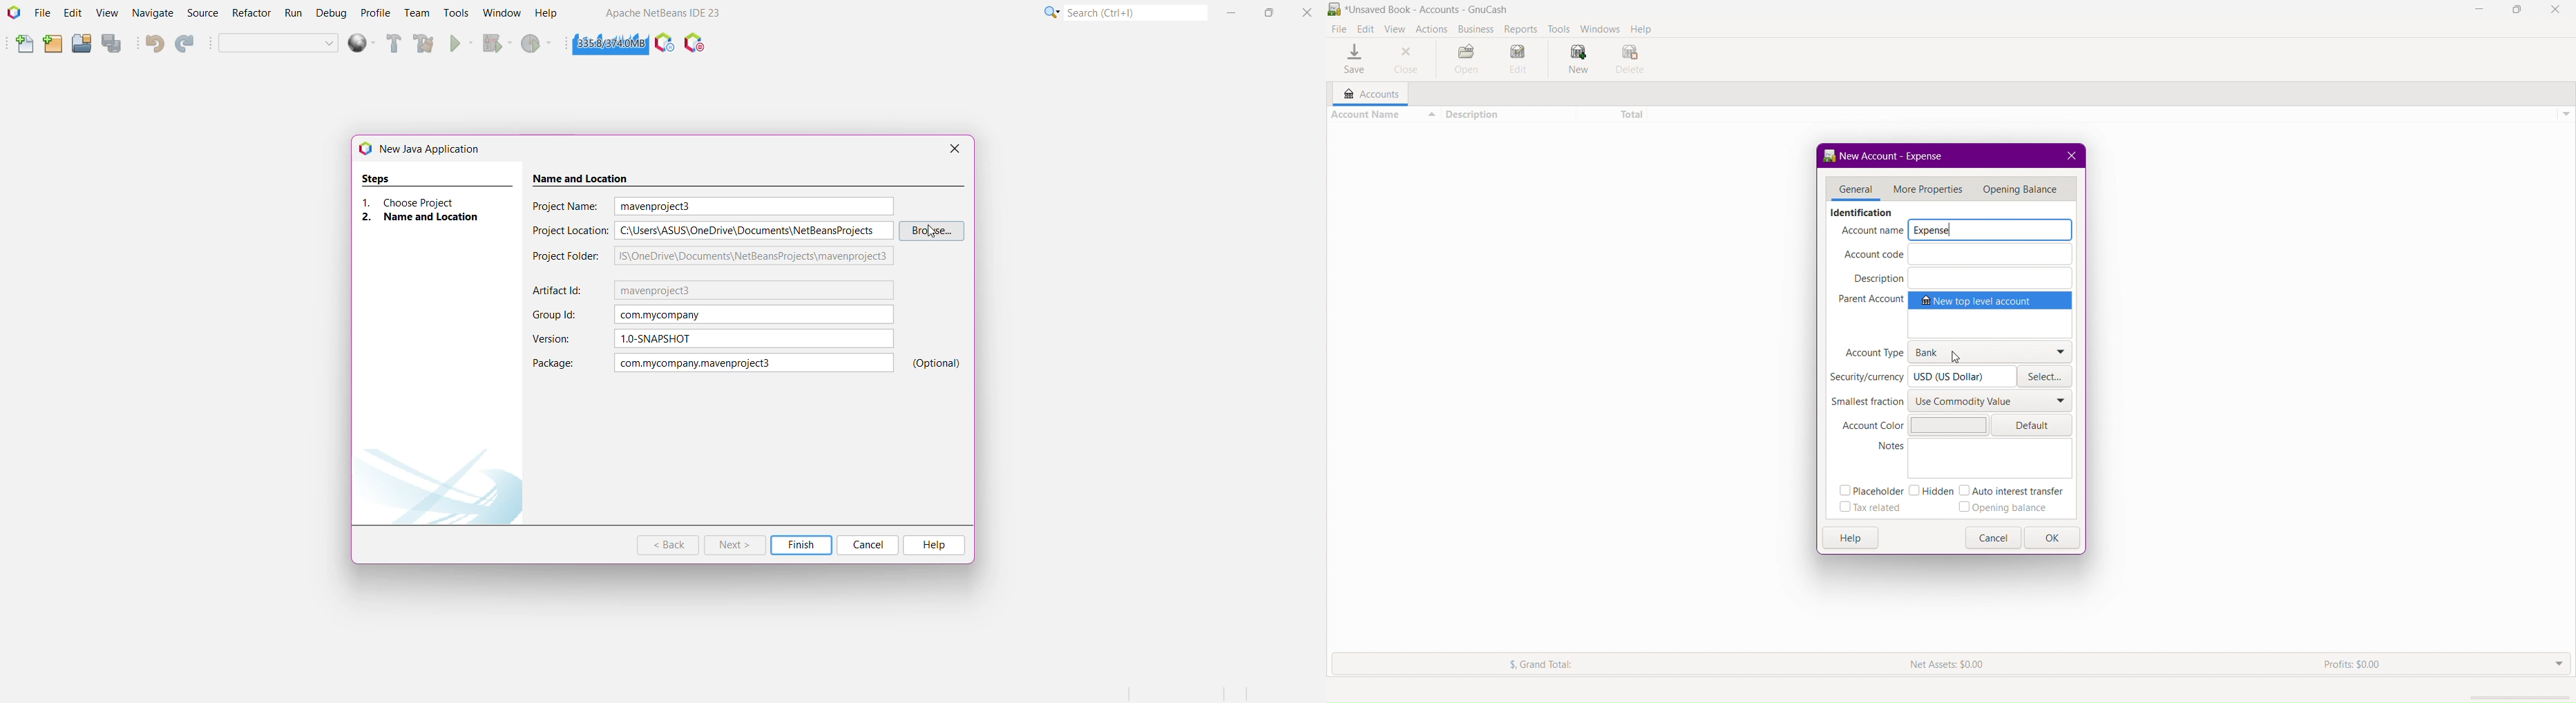 This screenshot has width=2576, height=728. I want to click on Save, so click(1353, 58).